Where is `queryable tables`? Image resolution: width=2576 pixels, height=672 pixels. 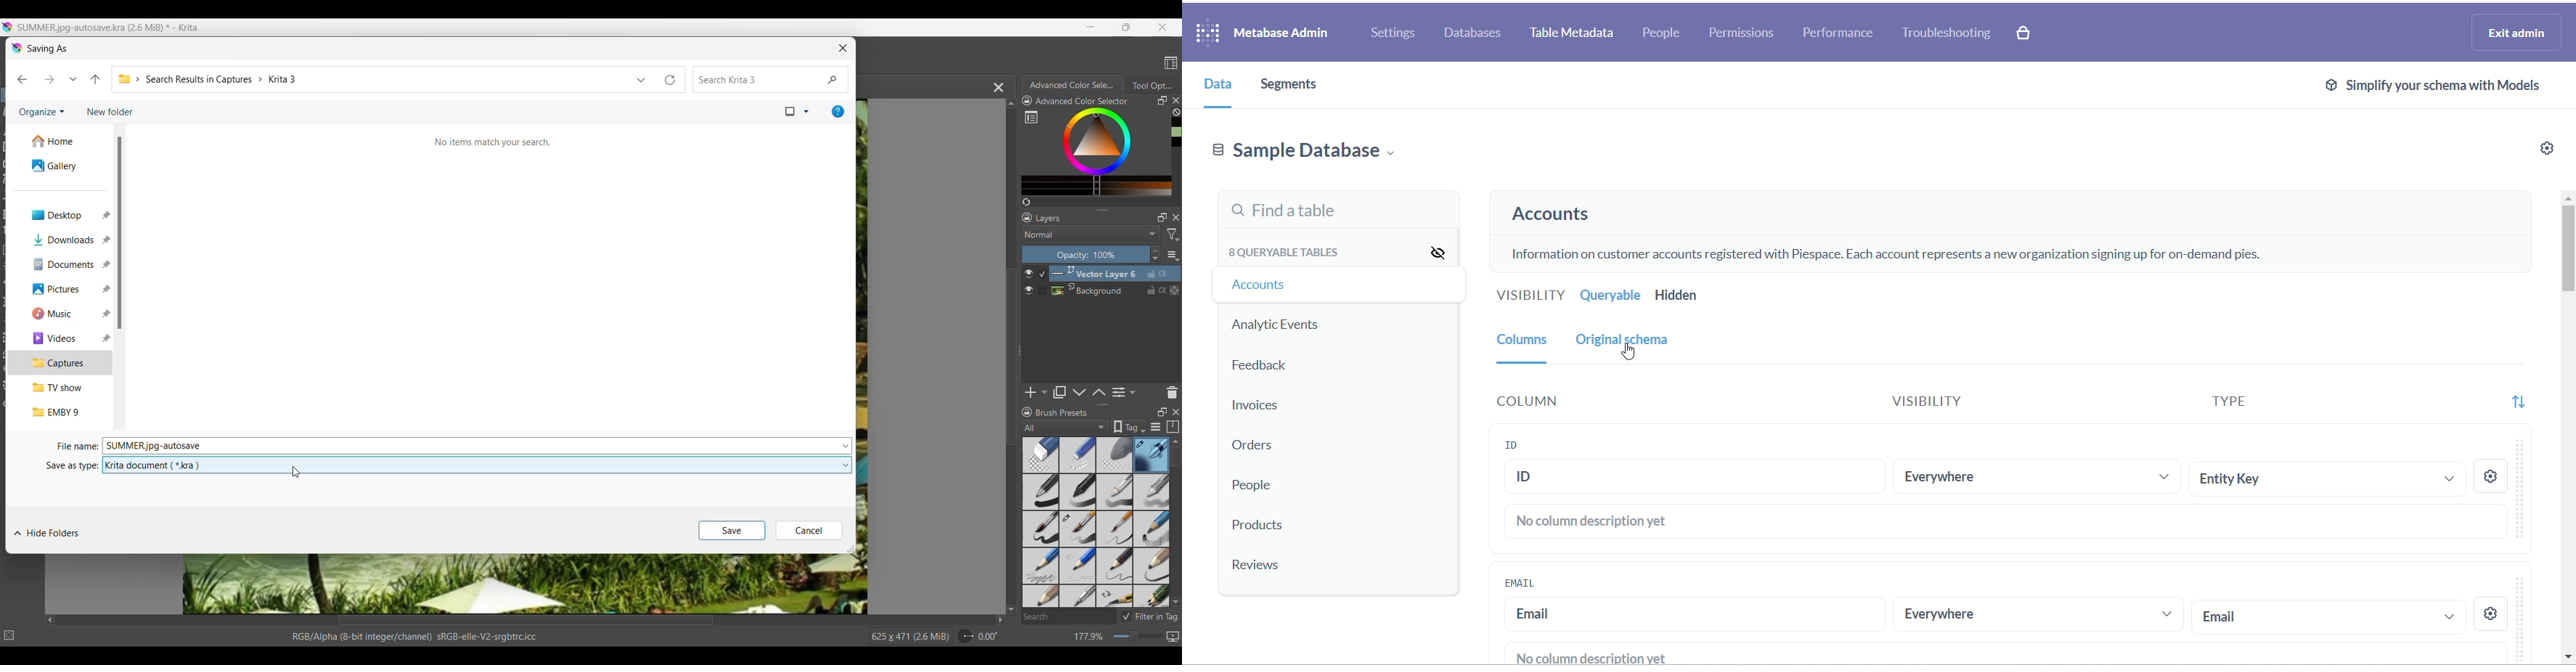
queryable tables is located at coordinates (1284, 254).